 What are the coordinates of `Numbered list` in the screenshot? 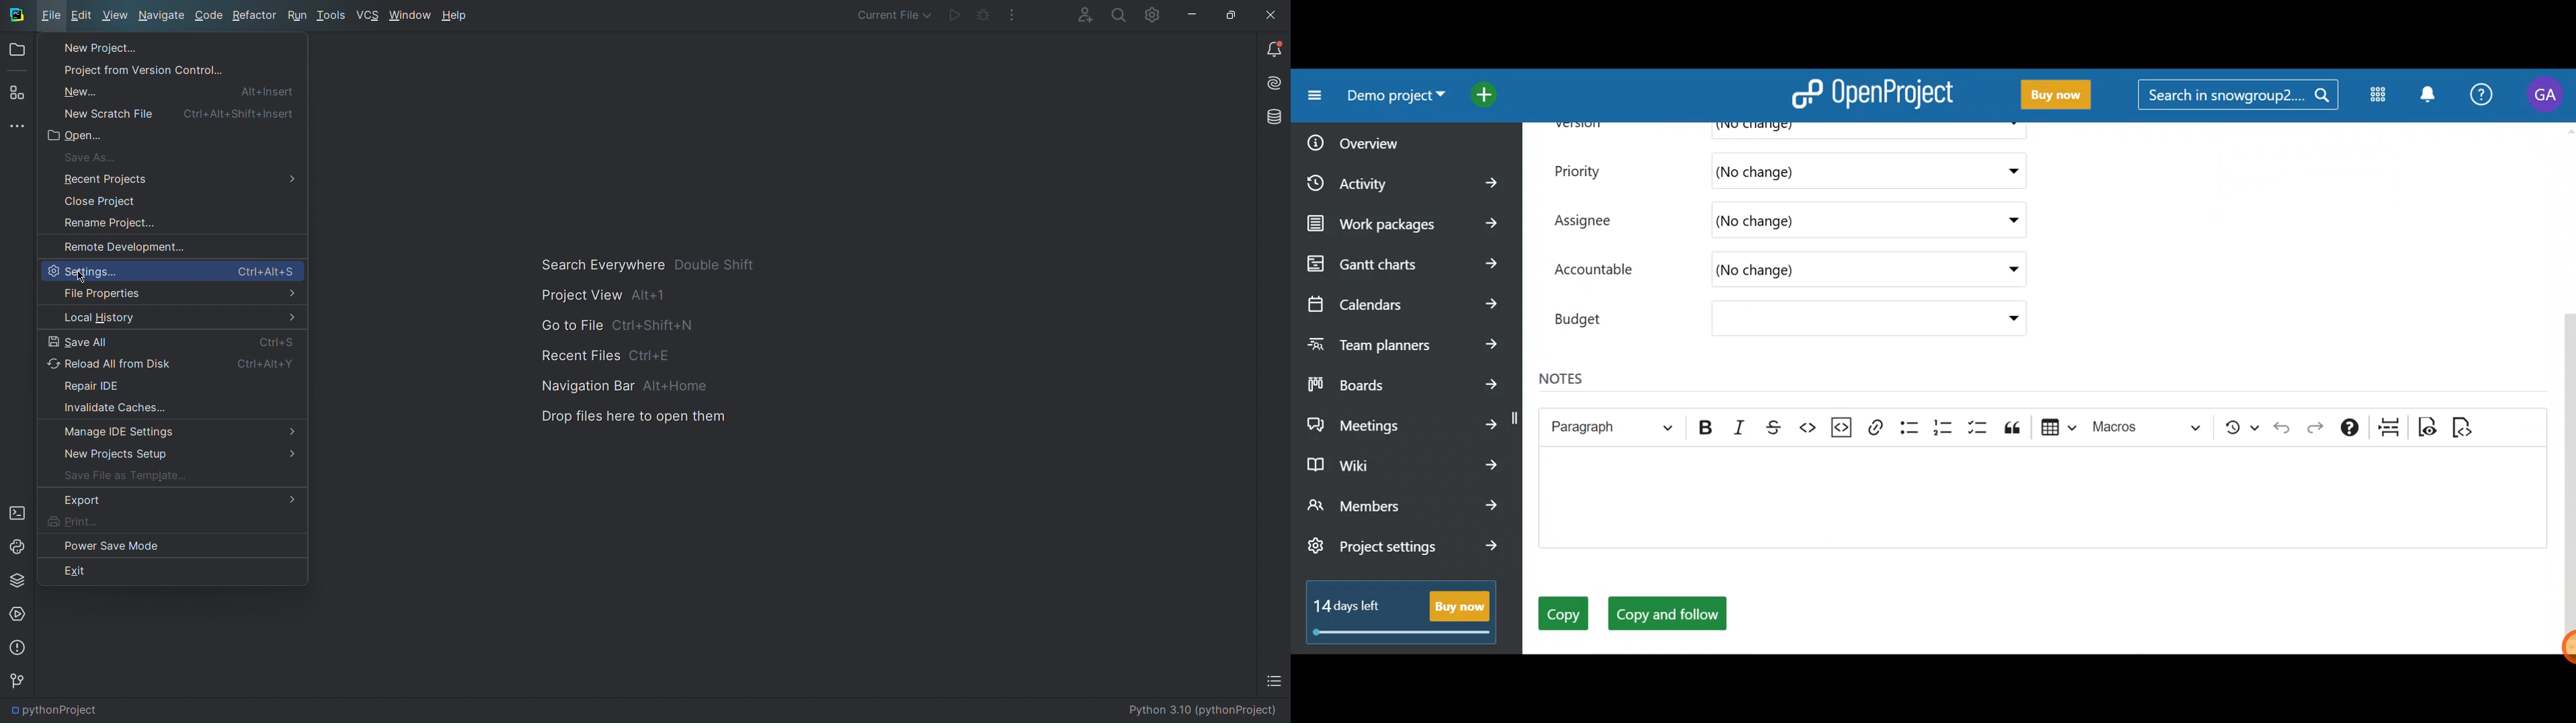 It's located at (1947, 426).